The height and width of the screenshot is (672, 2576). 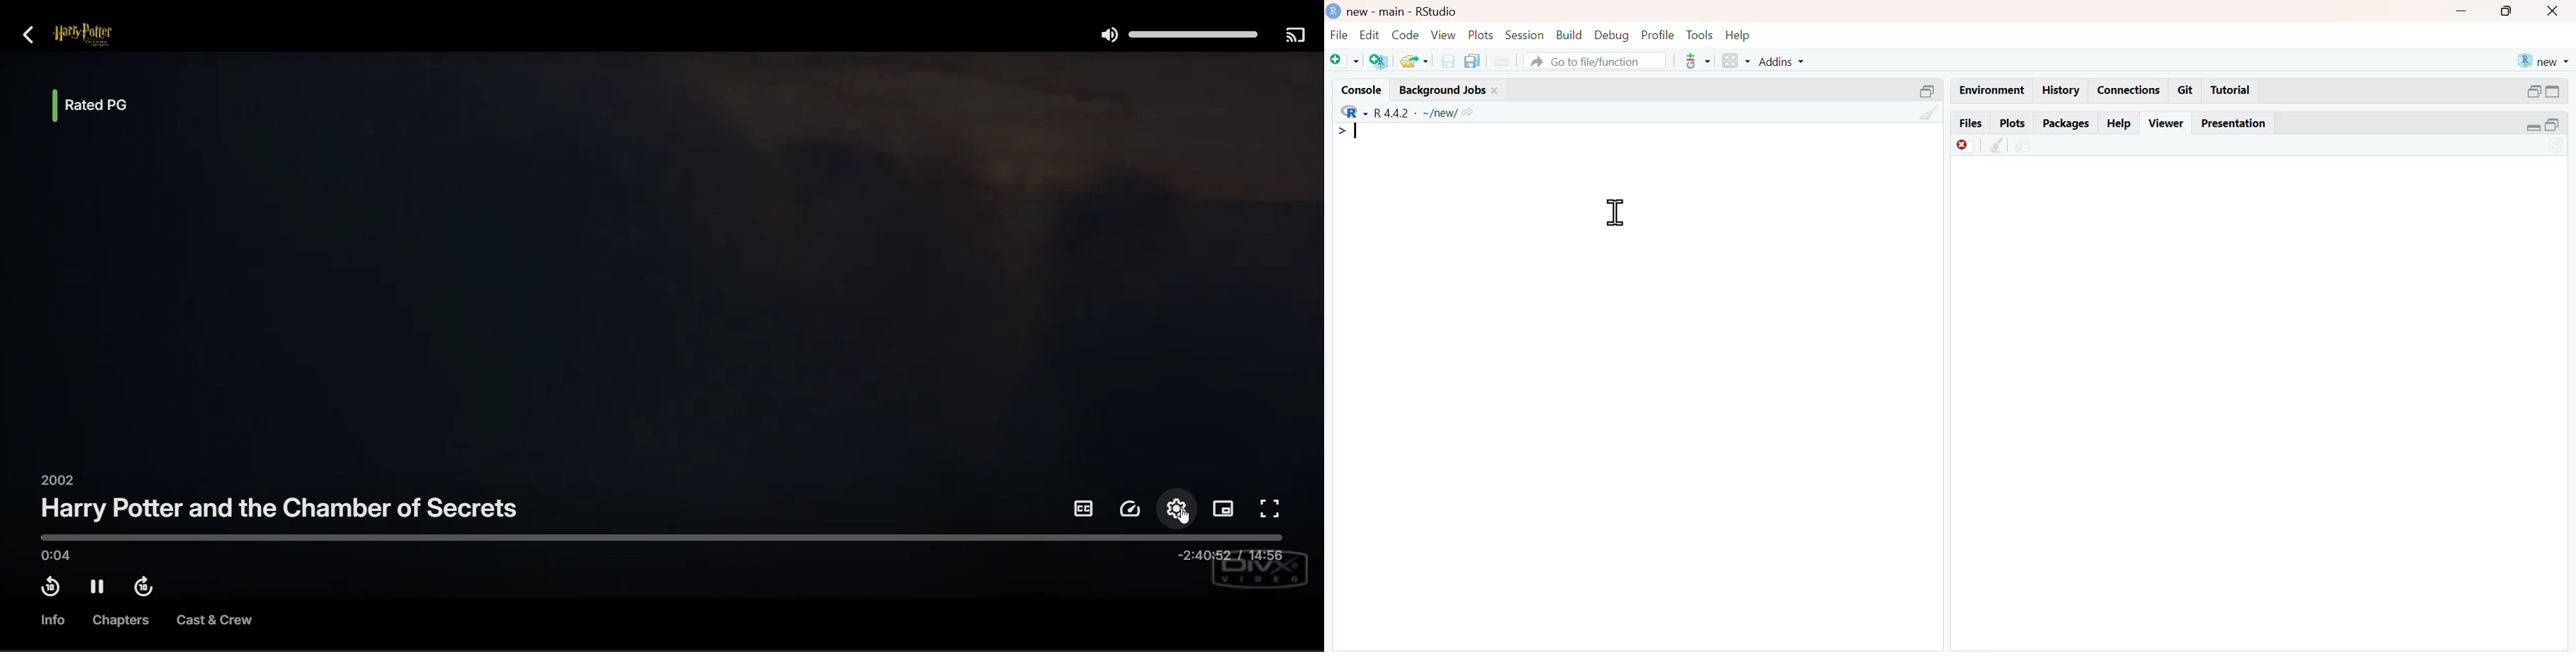 What do you see at coordinates (1469, 113) in the screenshot?
I see `share icon` at bounding box center [1469, 113].